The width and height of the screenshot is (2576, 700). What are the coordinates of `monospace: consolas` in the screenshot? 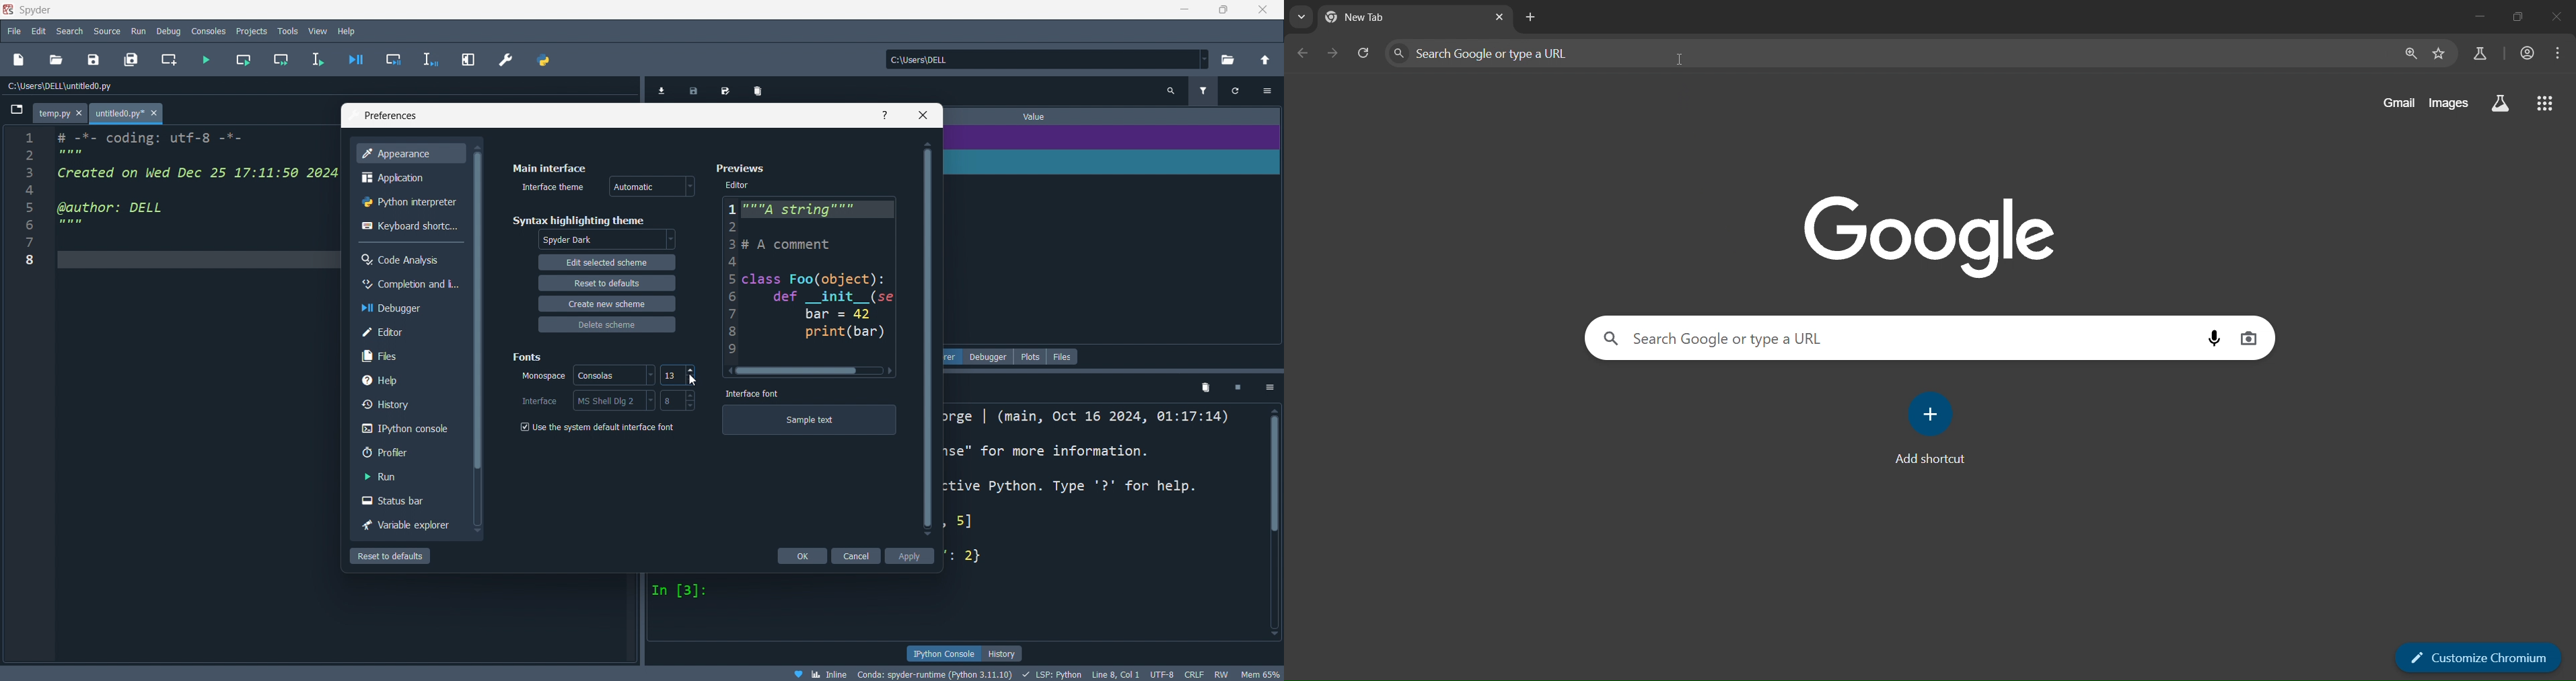 It's located at (584, 377).